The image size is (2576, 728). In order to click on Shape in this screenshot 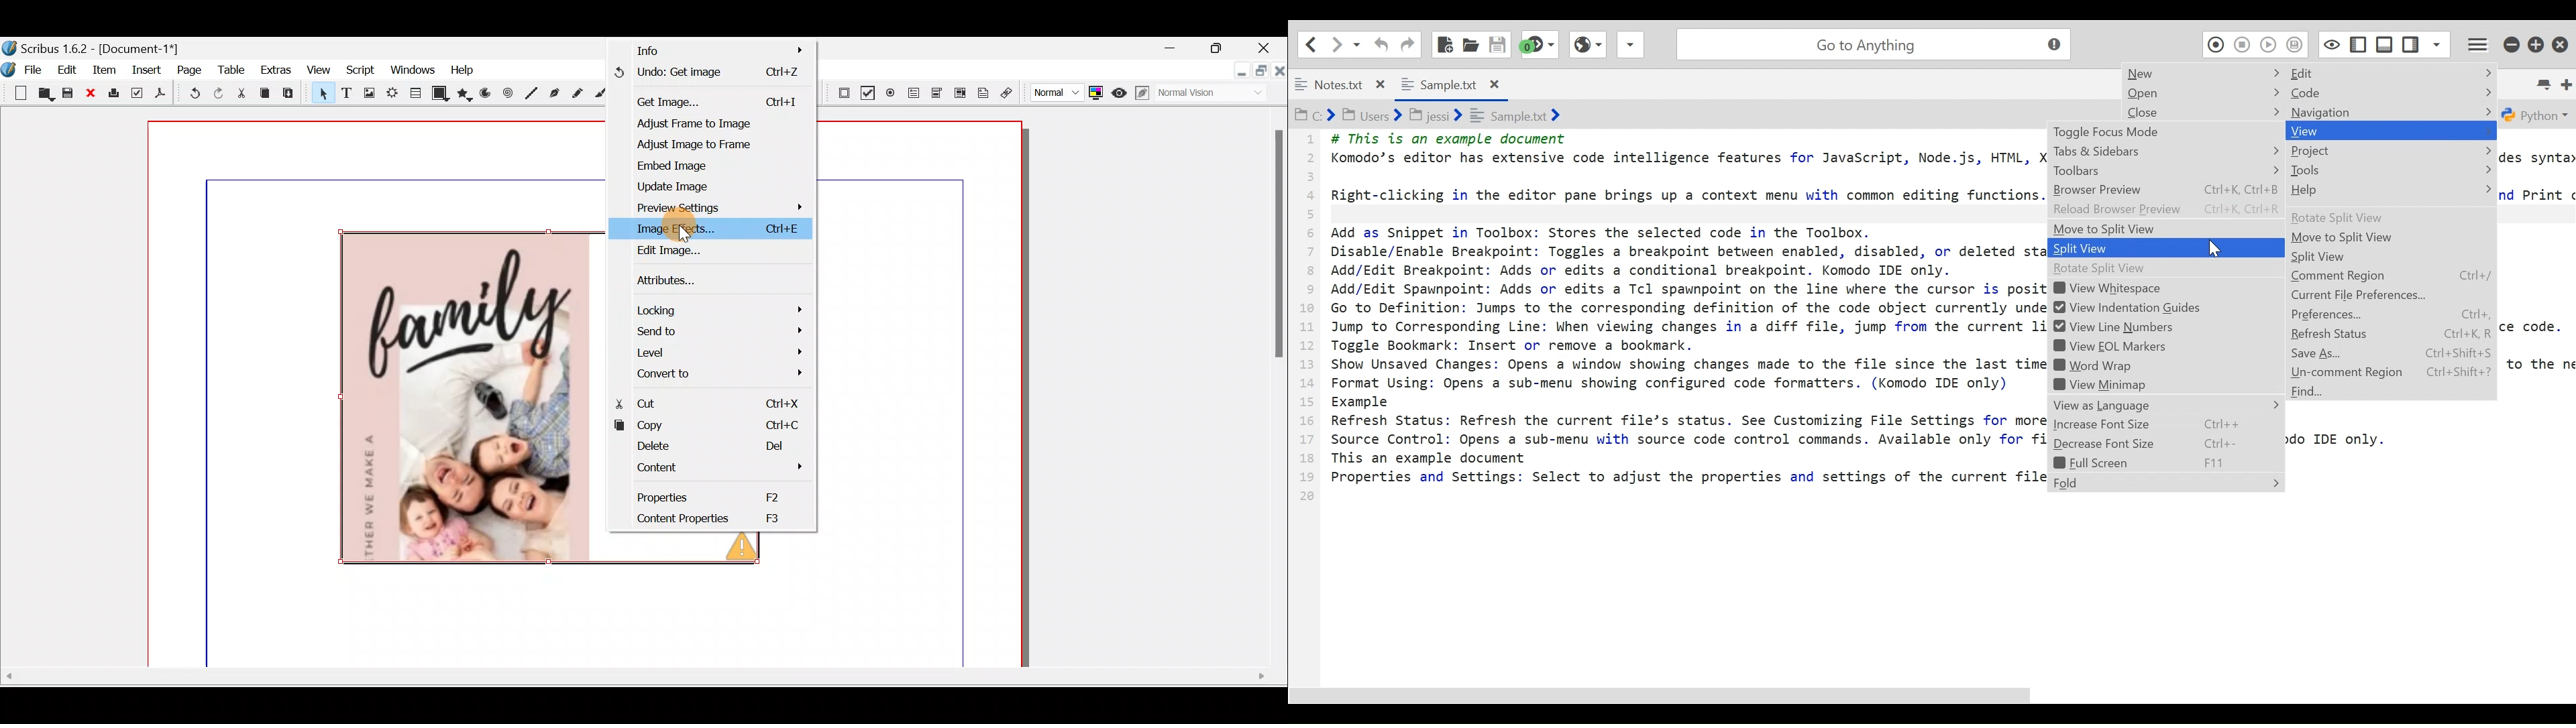, I will do `click(441, 93)`.